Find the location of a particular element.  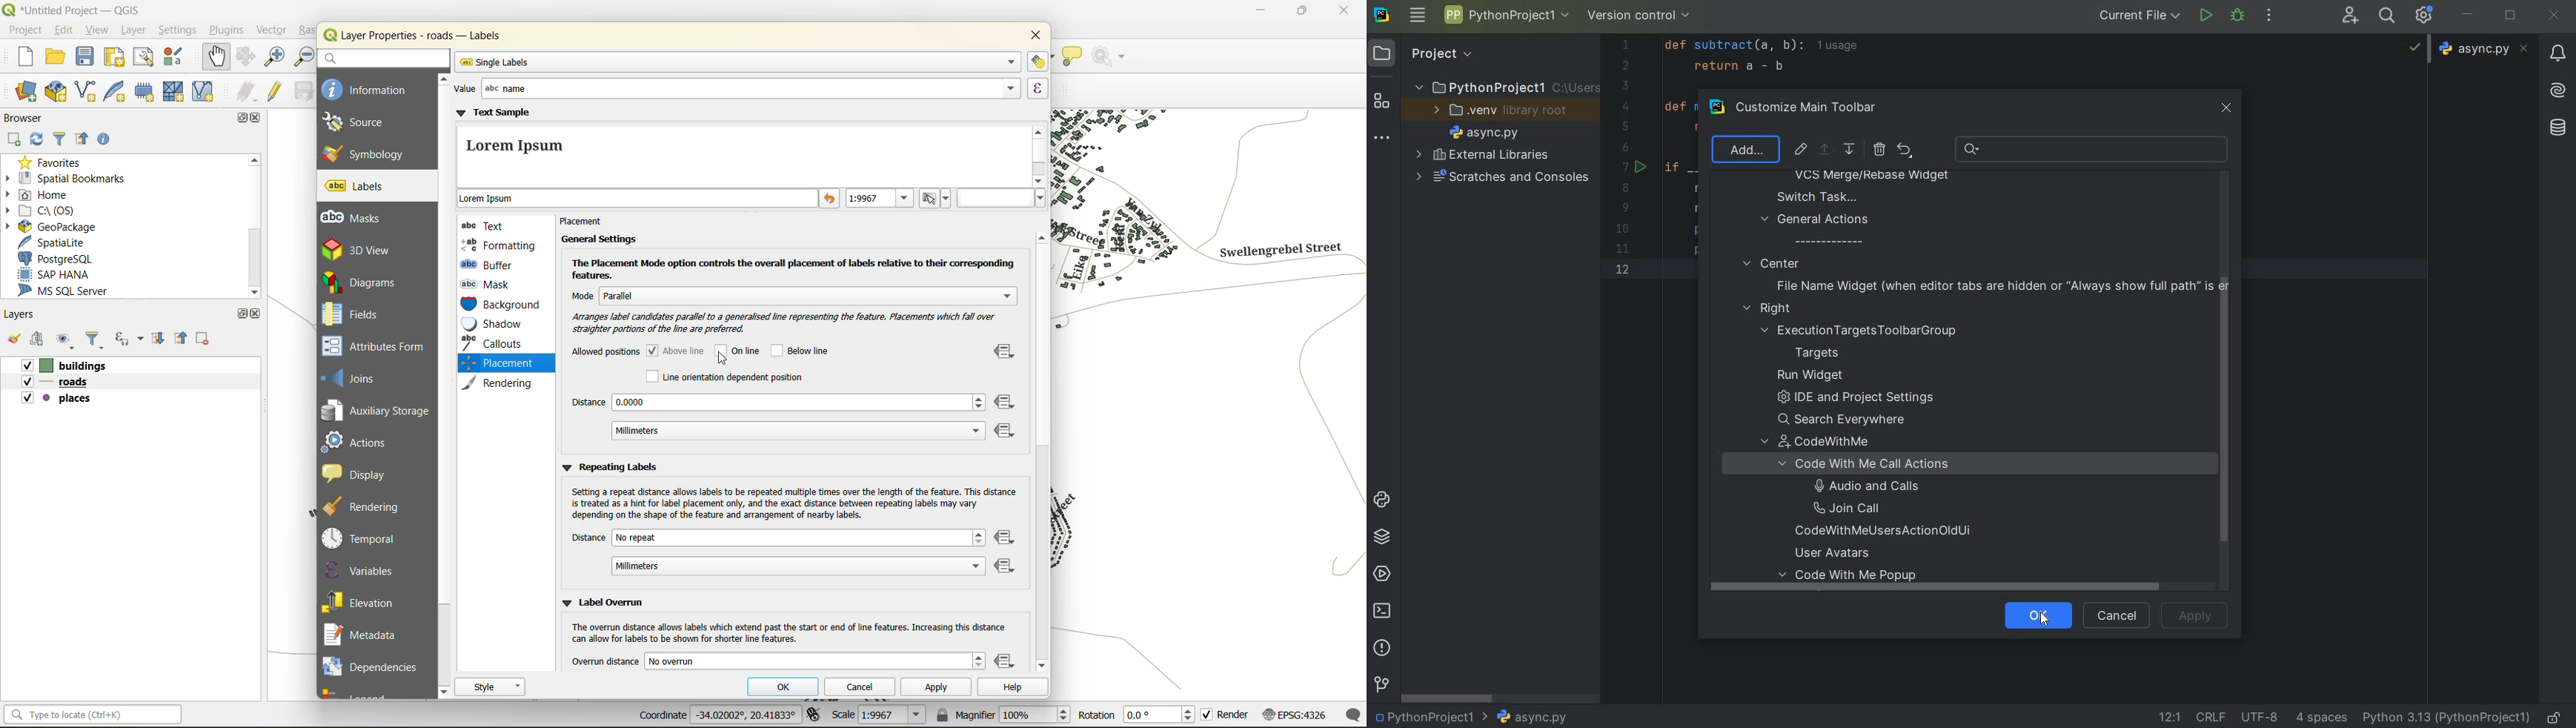

3d view is located at coordinates (369, 249).